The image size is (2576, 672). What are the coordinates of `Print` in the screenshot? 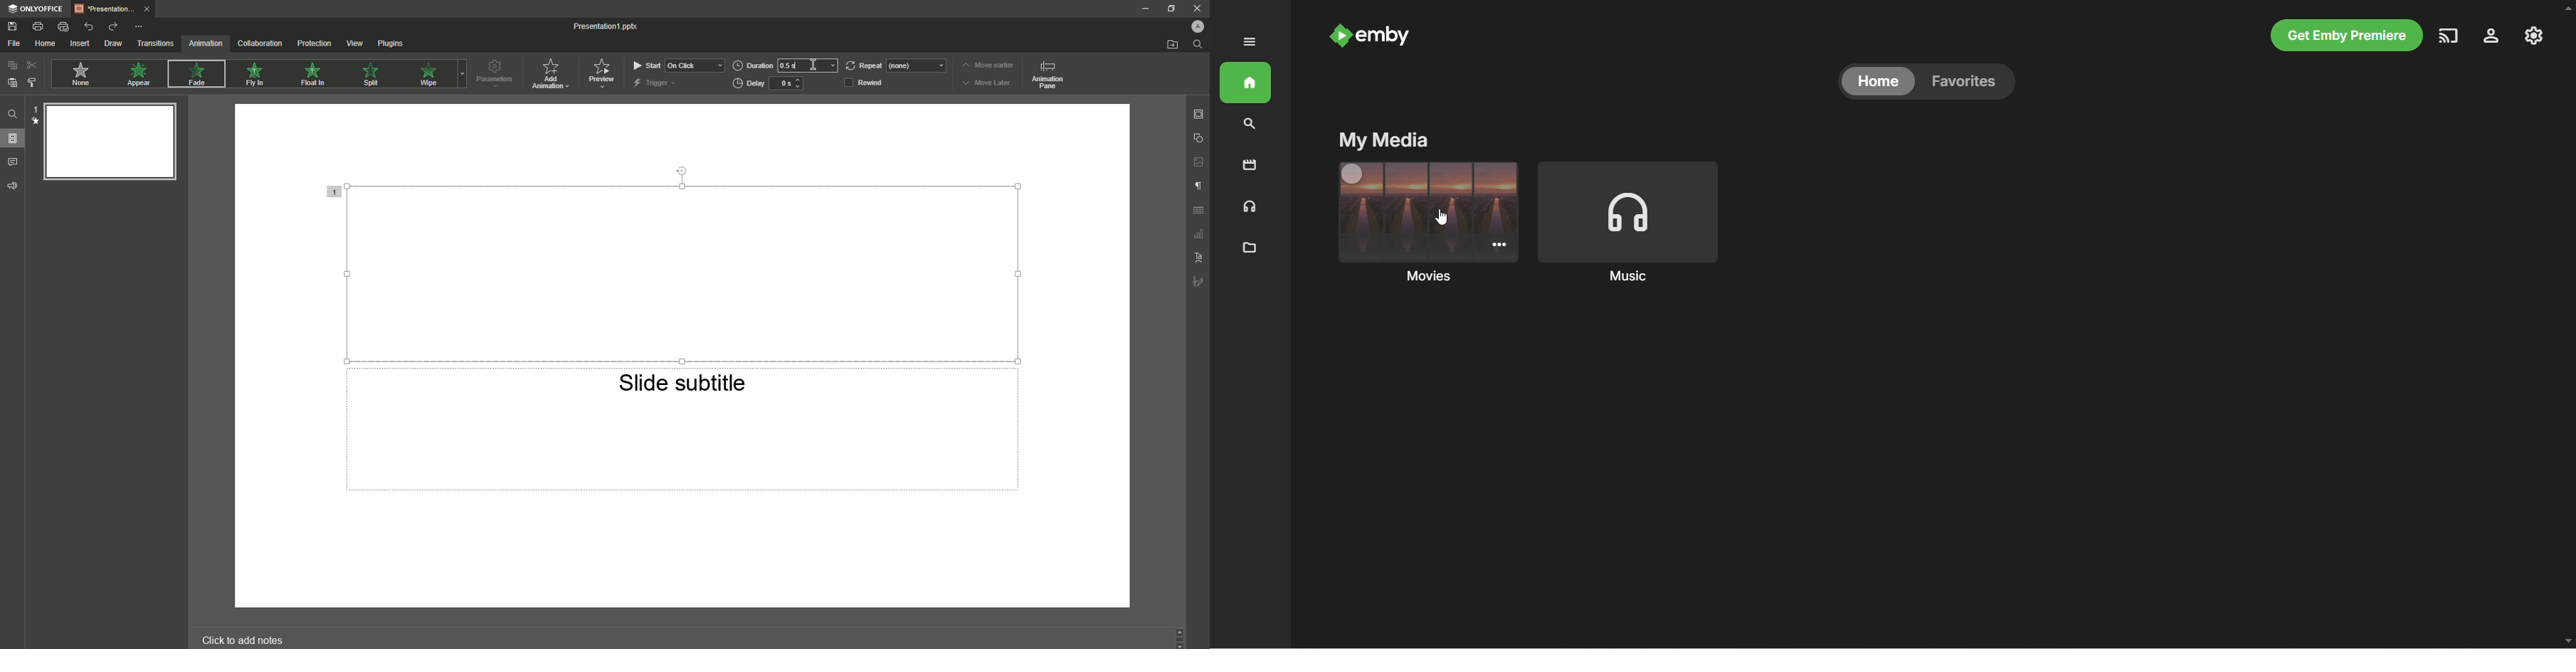 It's located at (38, 26).